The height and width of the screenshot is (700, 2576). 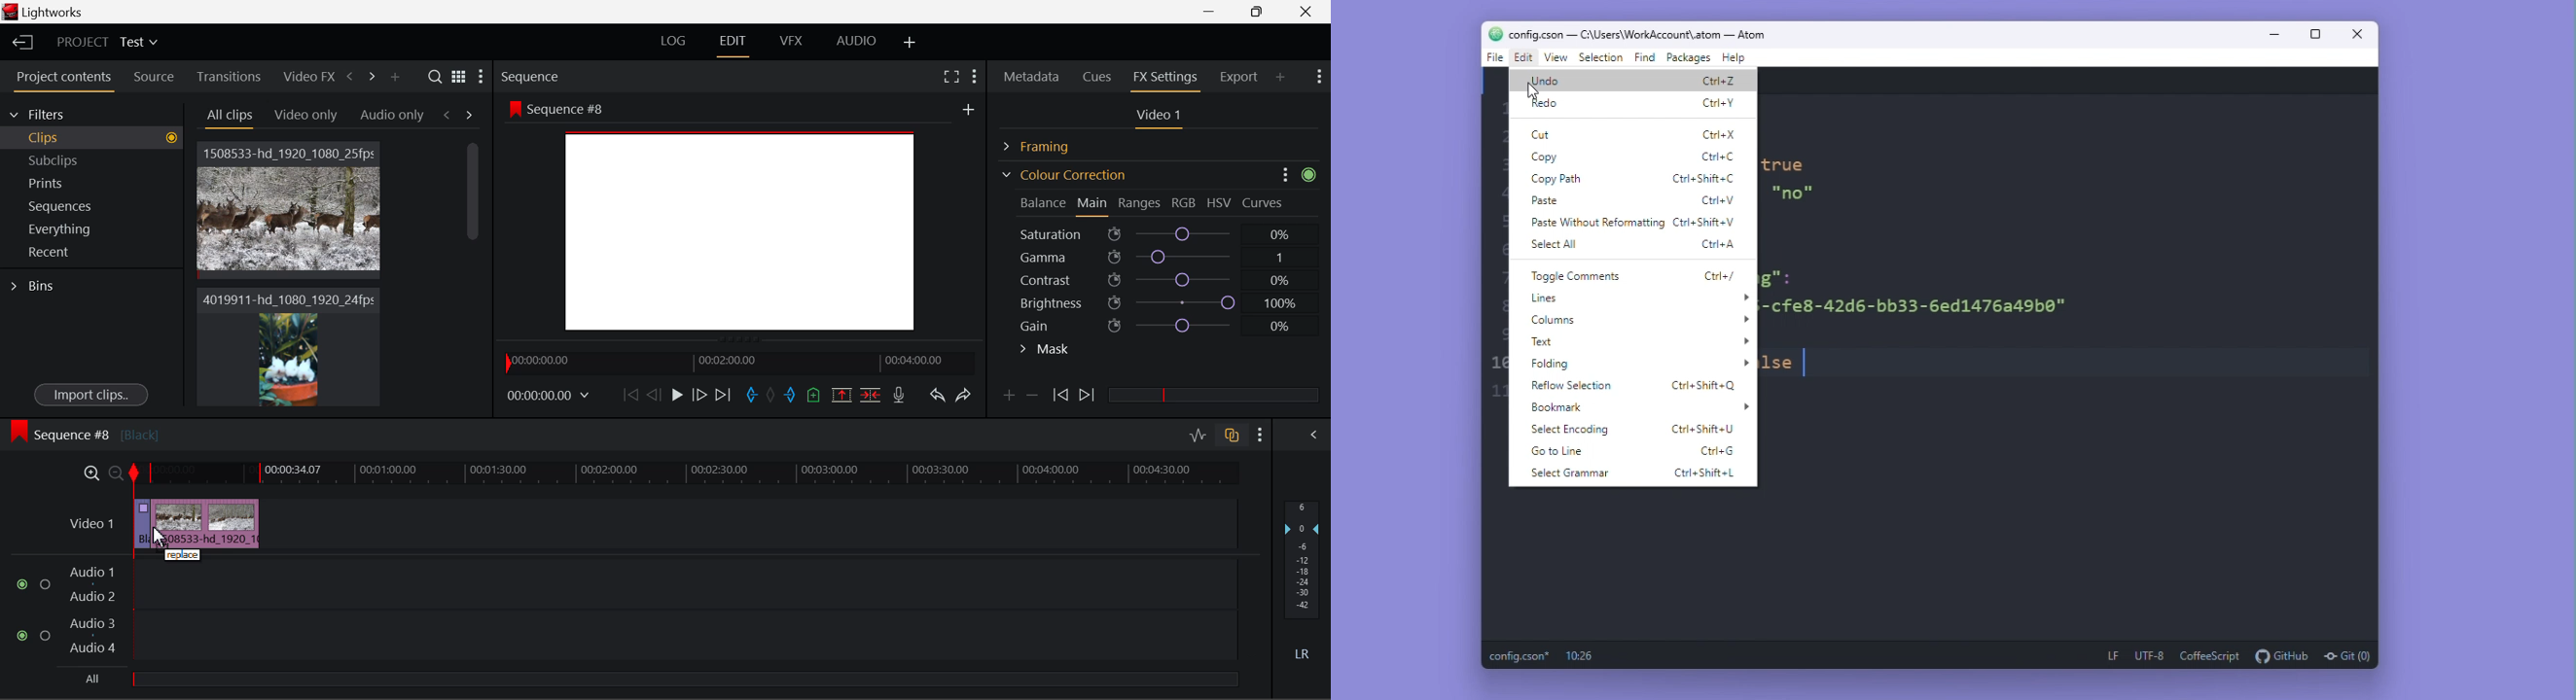 What do you see at coordinates (1033, 74) in the screenshot?
I see `Metadata Panel` at bounding box center [1033, 74].